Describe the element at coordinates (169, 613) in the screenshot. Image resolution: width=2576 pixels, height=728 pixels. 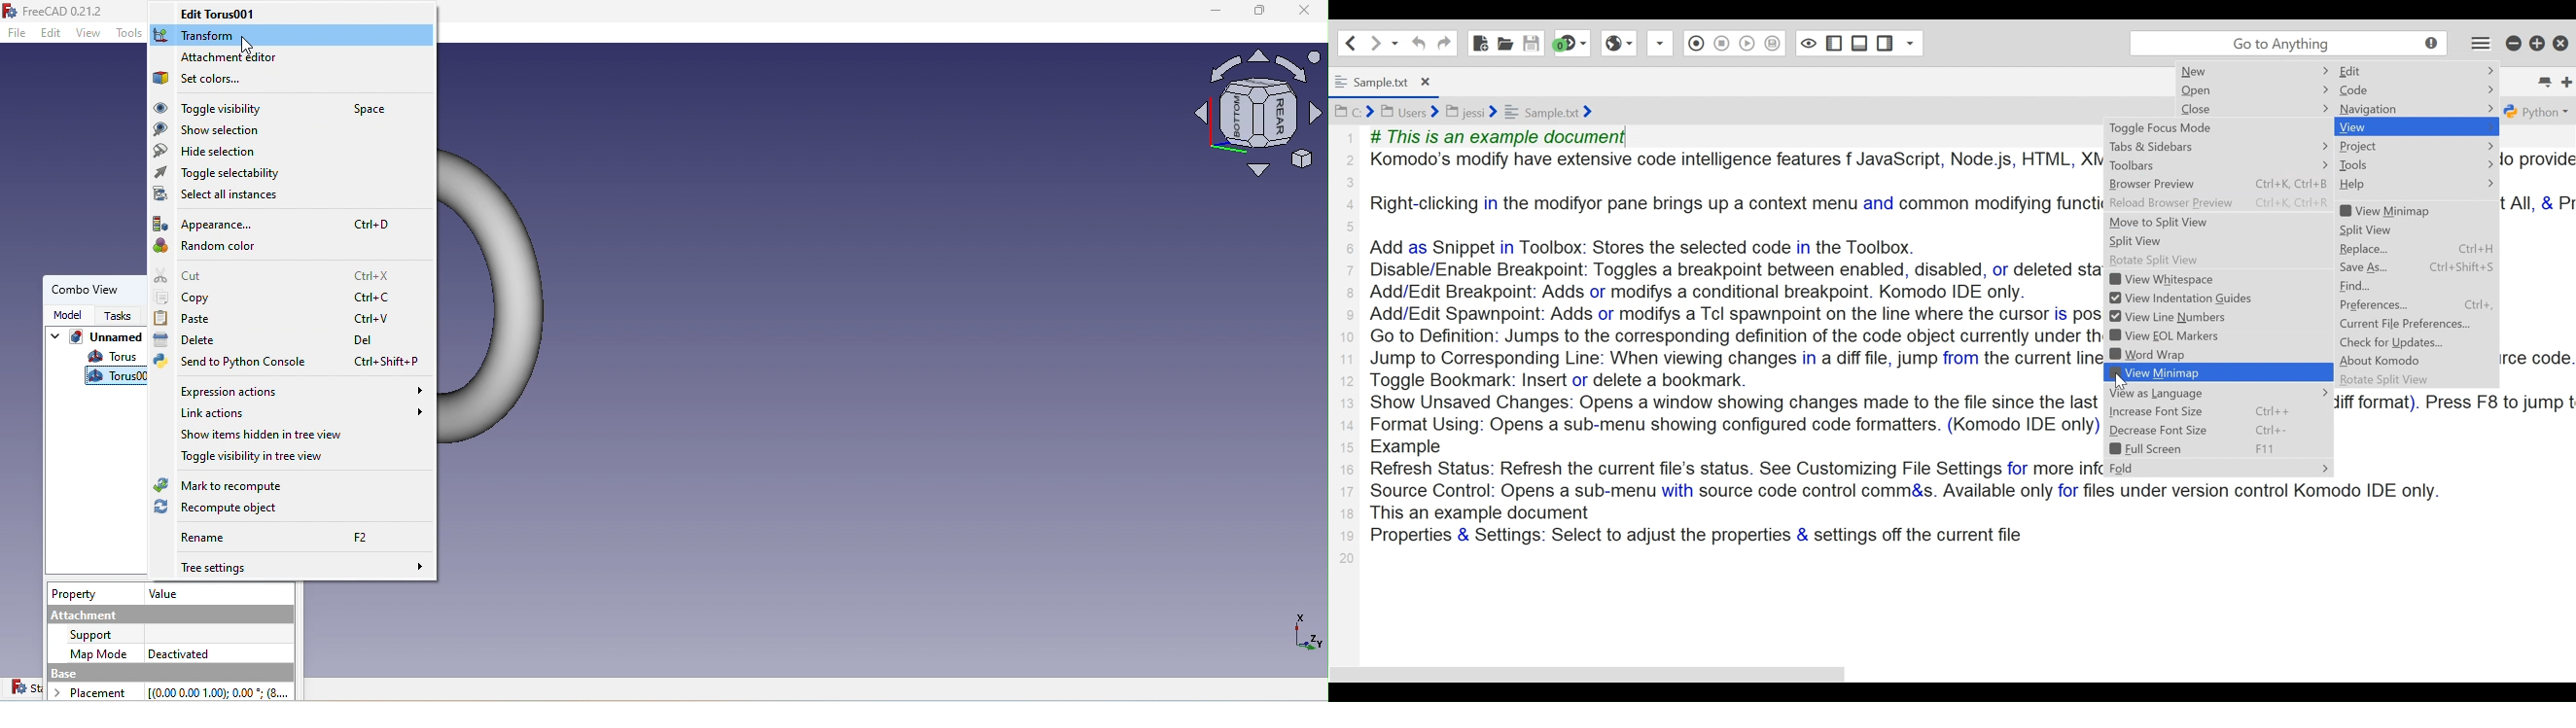
I see `Attachment` at that location.